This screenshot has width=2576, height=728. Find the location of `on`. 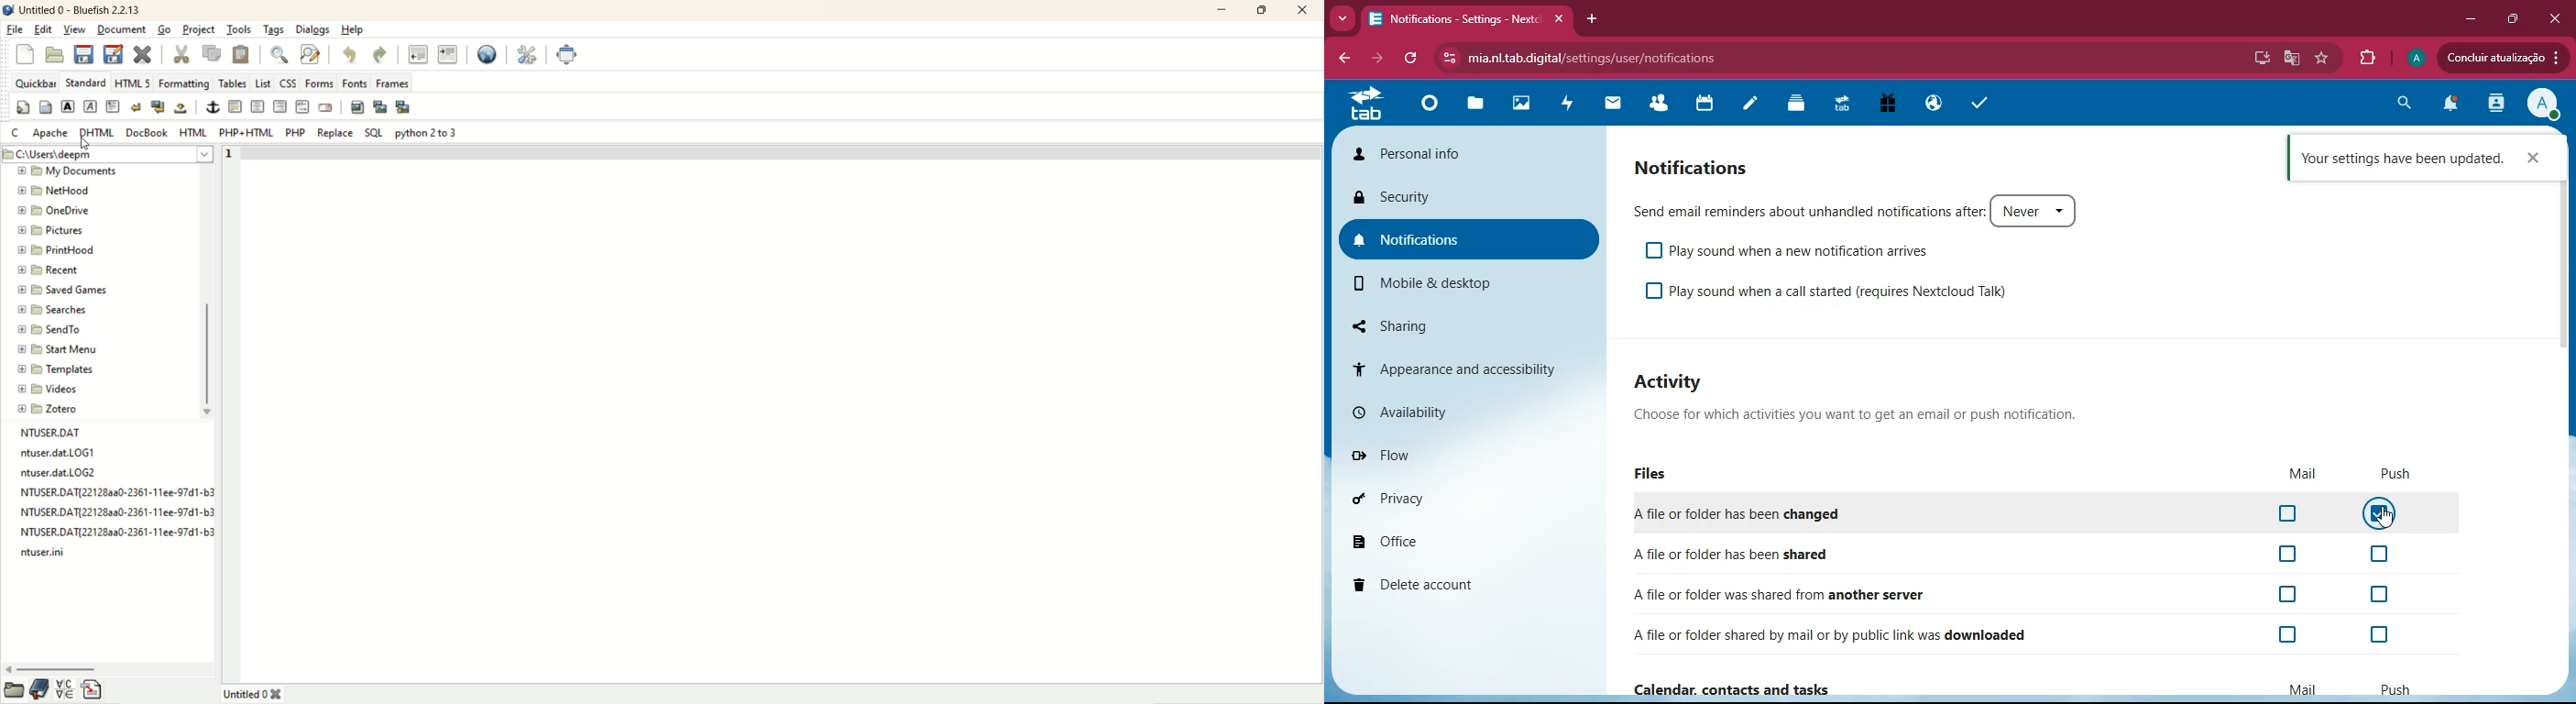

on is located at coordinates (2294, 634).